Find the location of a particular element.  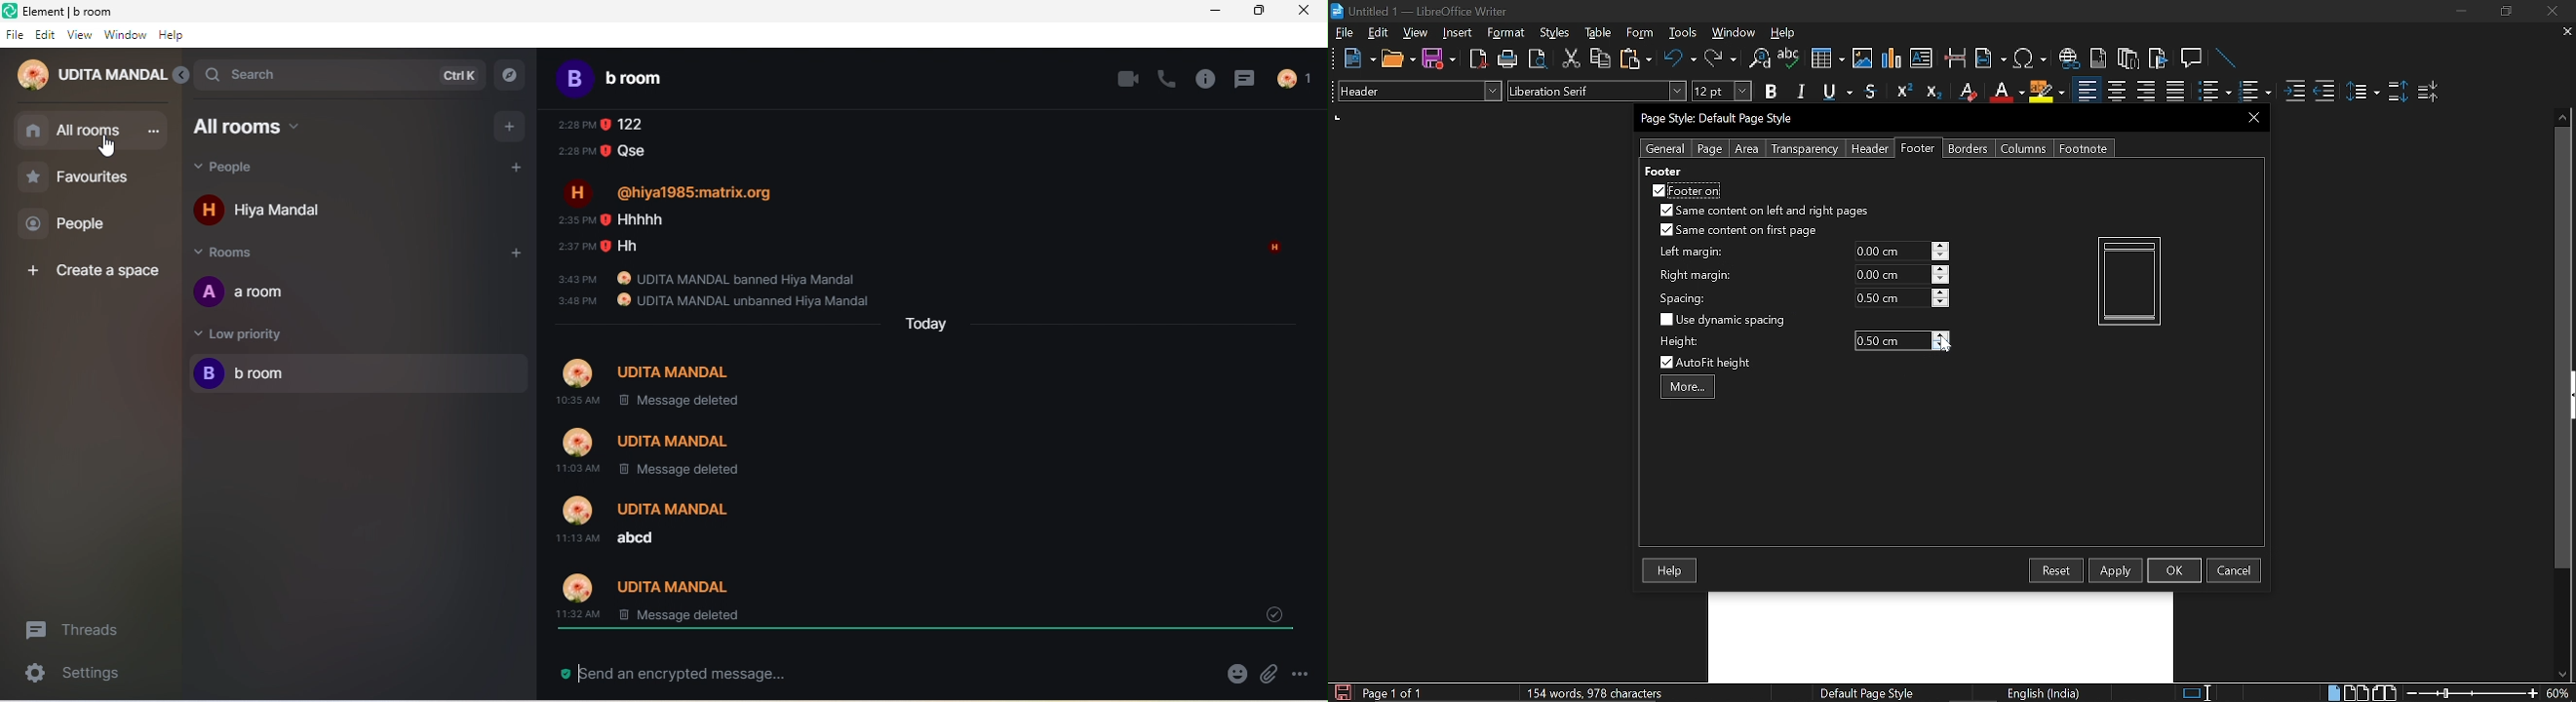

WIndow is located at coordinates (1735, 32).